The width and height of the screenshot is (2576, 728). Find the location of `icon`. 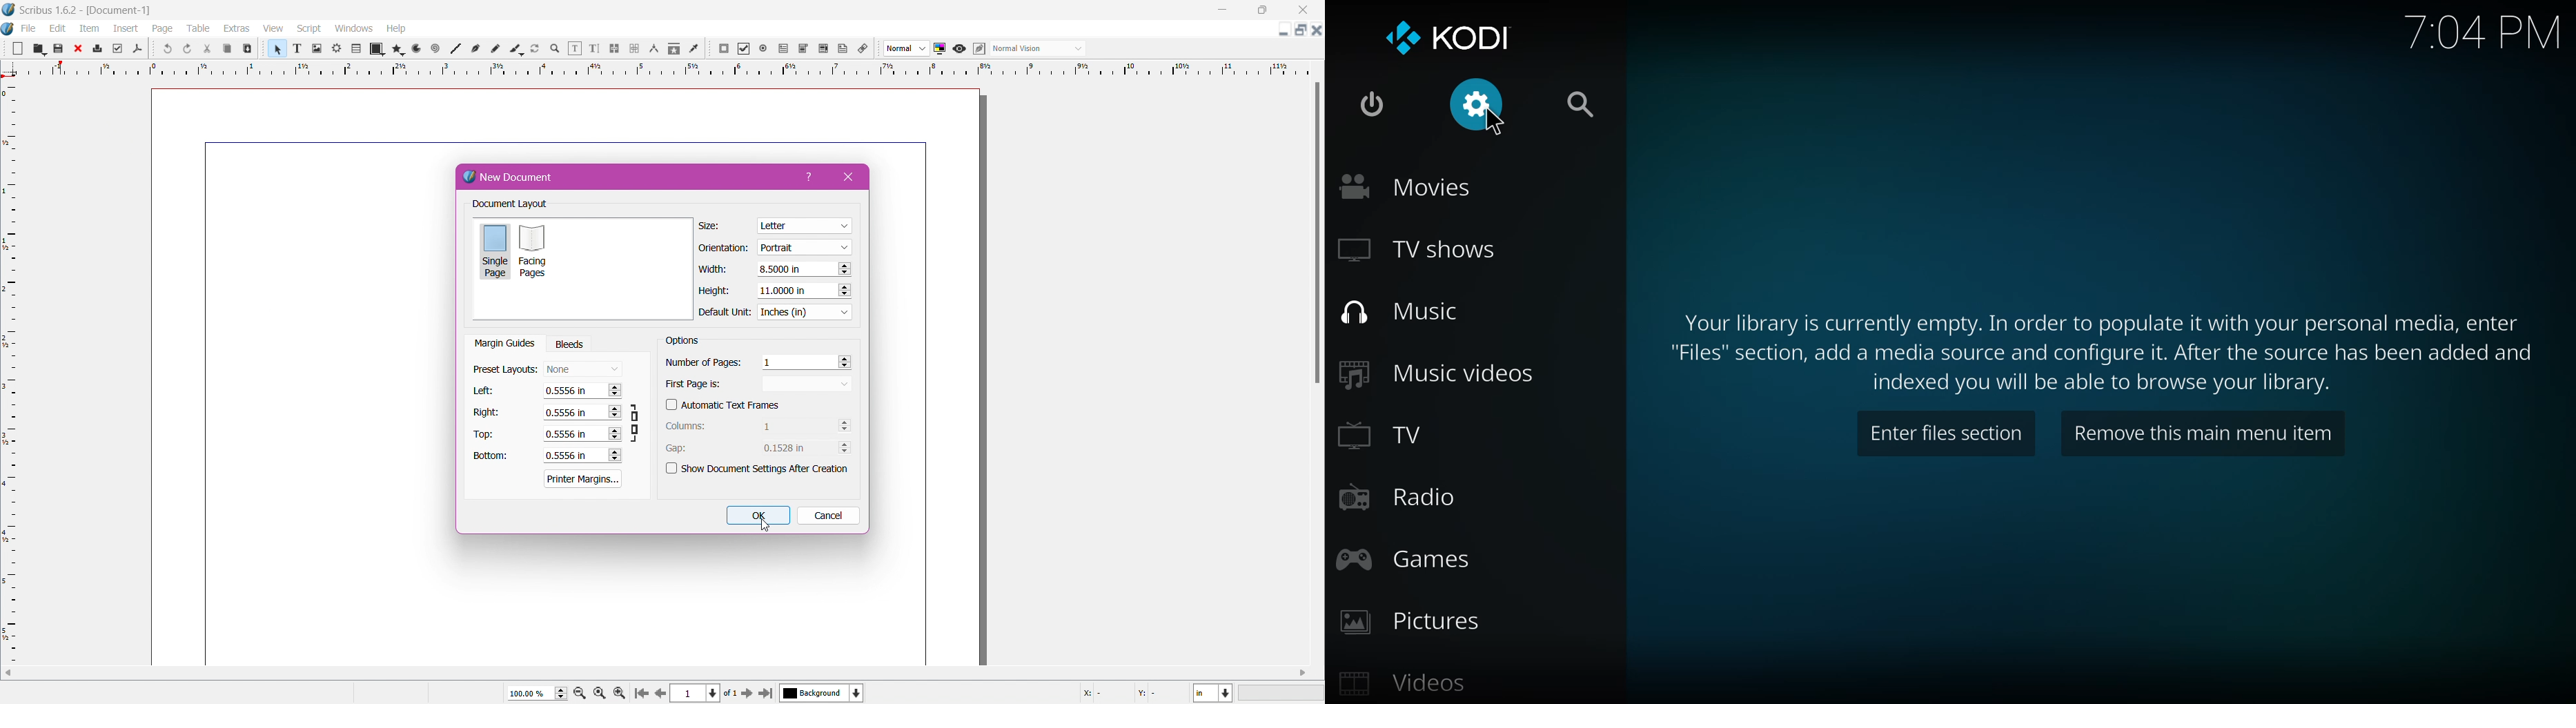

icon is located at coordinates (590, 50).